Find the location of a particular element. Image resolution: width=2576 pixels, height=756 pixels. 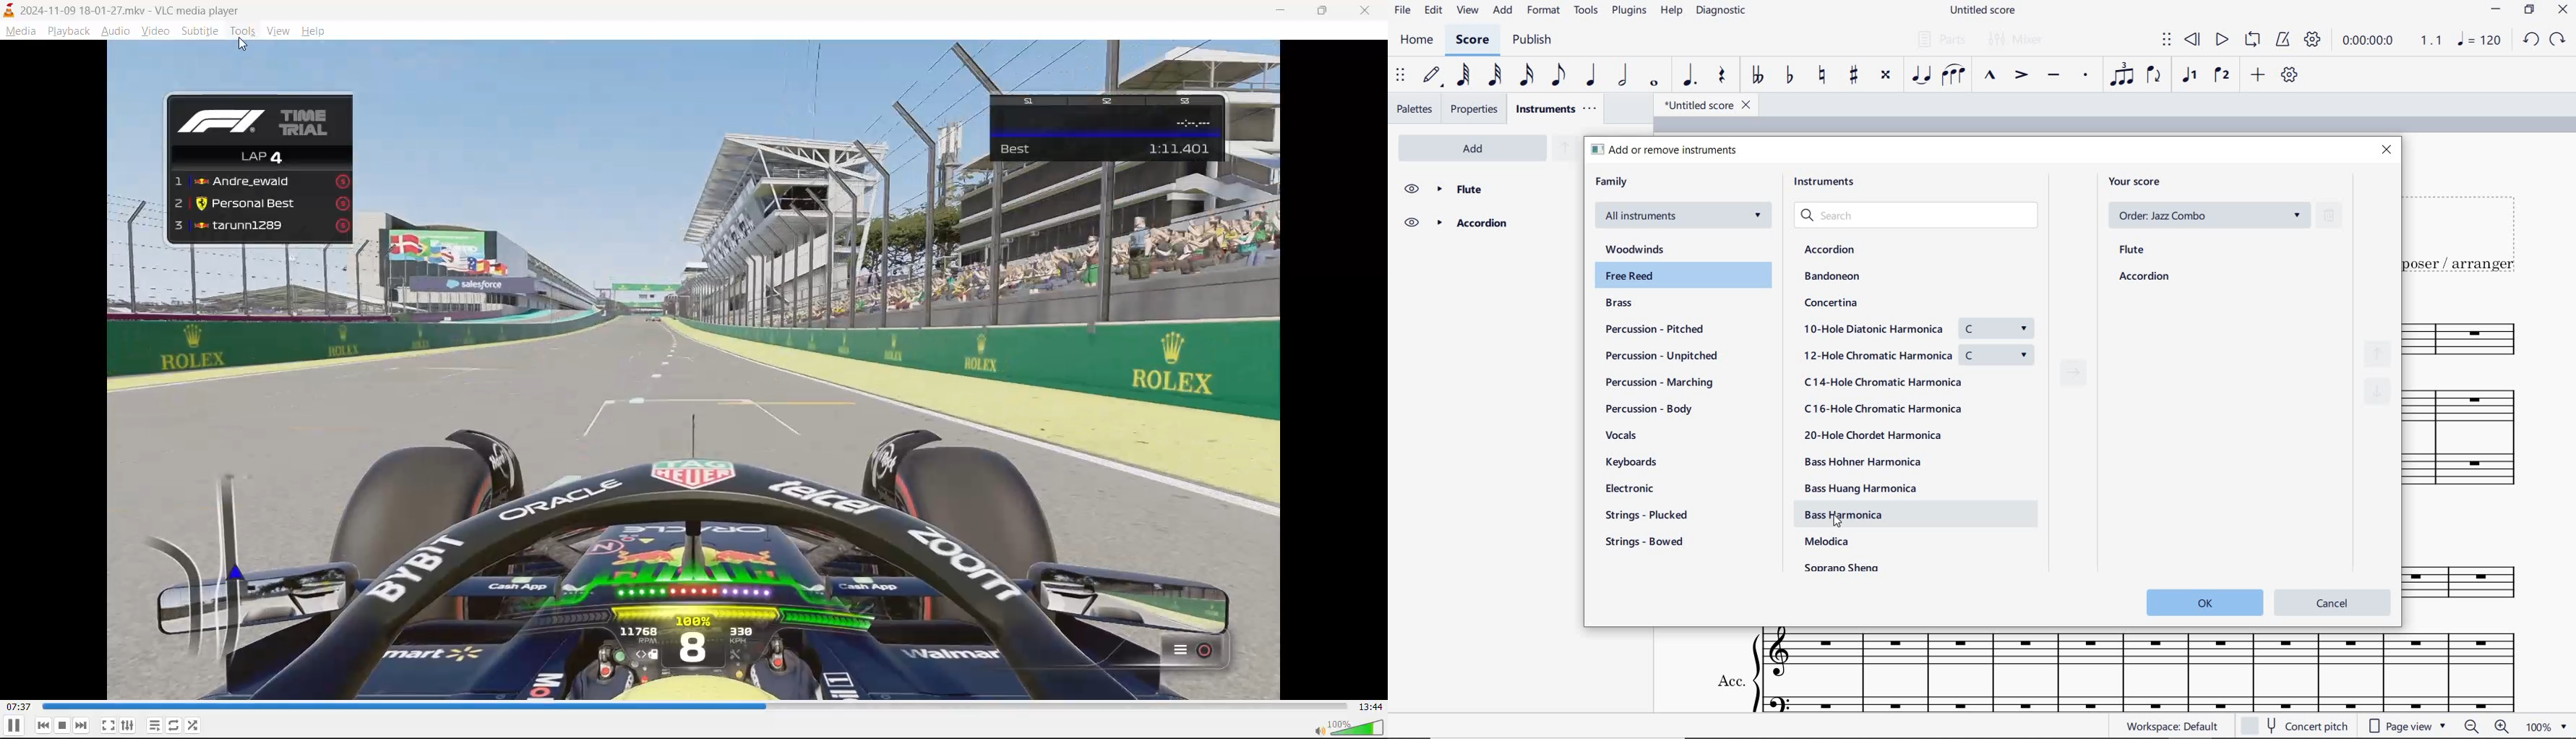

percussion - marching is located at coordinates (1666, 383).